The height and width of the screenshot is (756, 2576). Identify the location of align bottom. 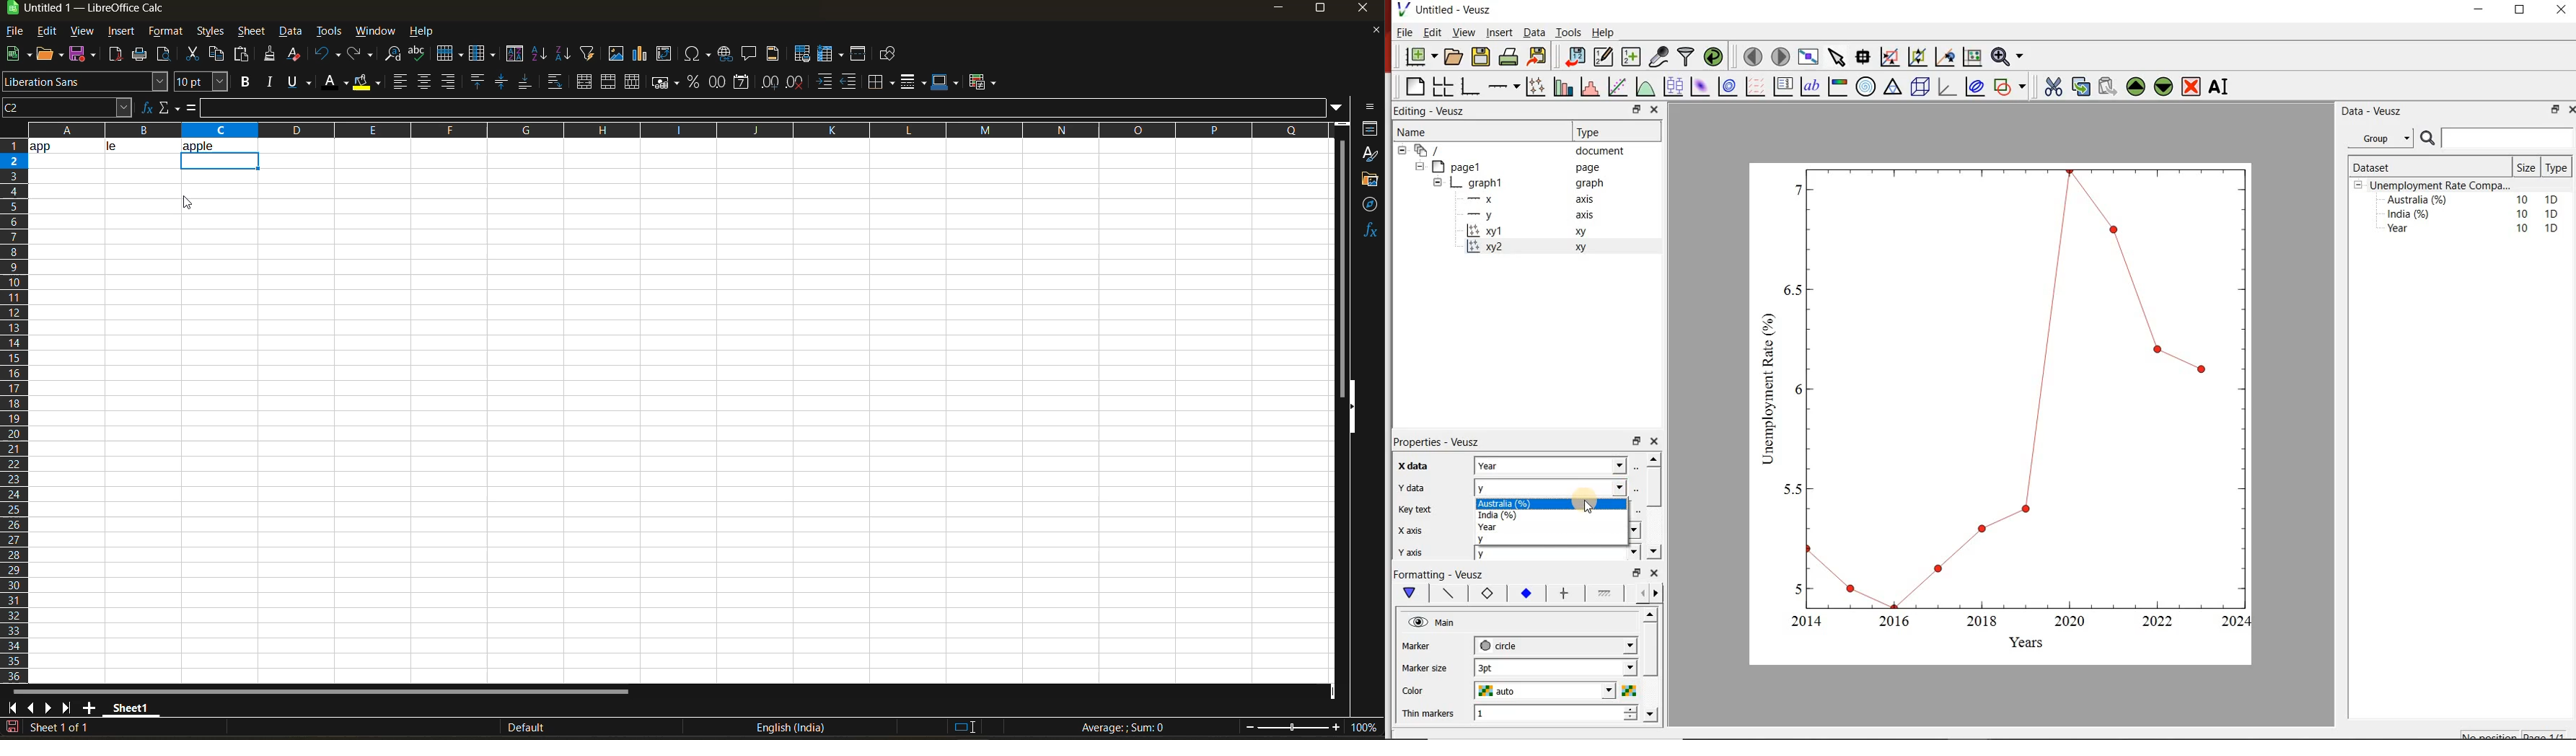
(526, 82).